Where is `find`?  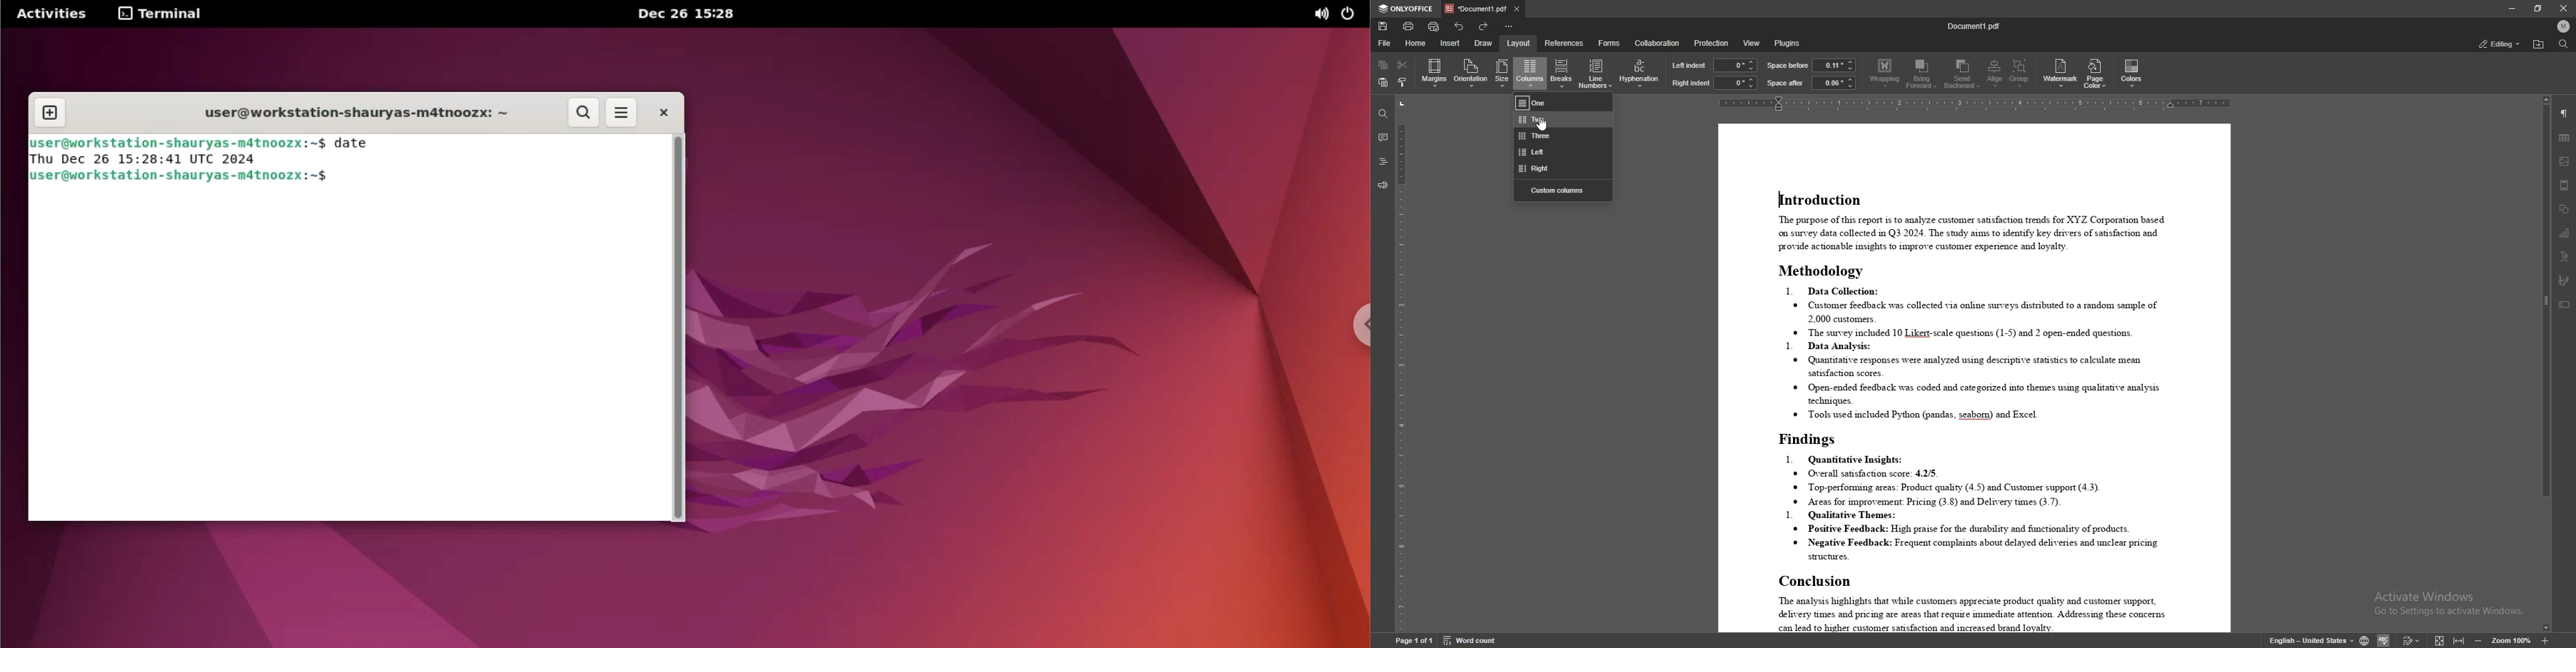
find is located at coordinates (1383, 114).